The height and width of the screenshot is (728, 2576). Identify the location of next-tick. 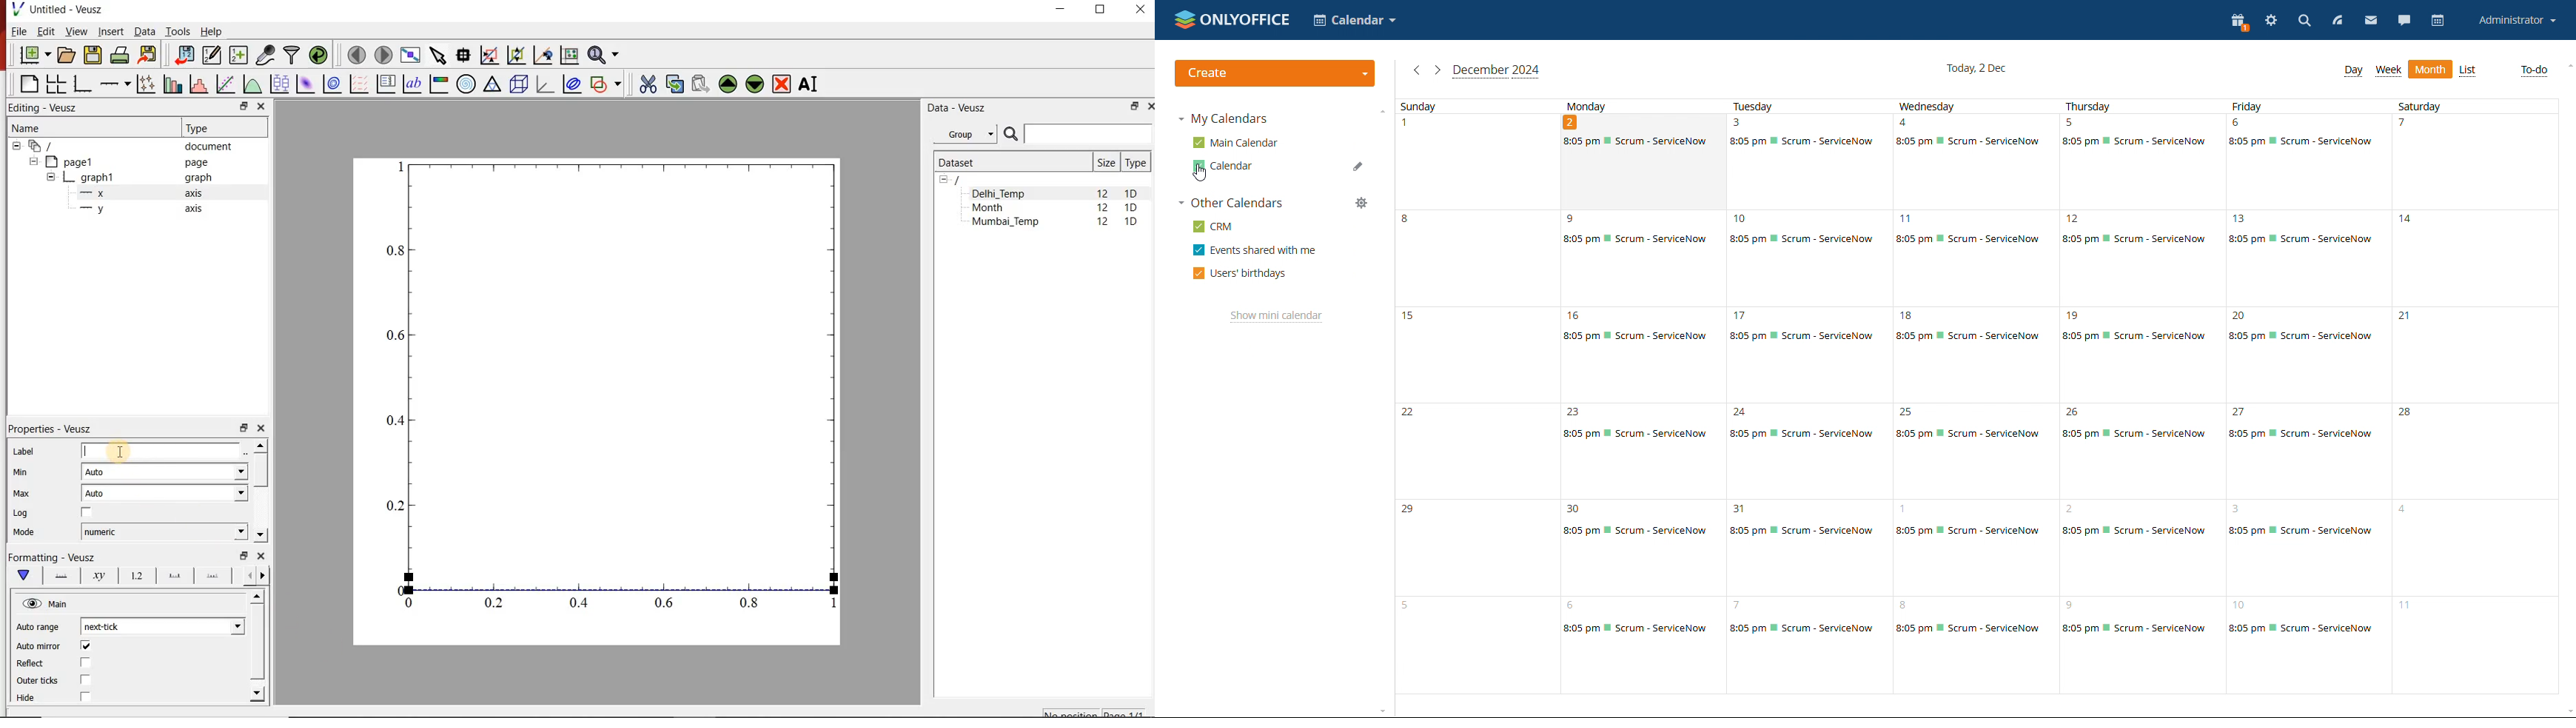
(162, 627).